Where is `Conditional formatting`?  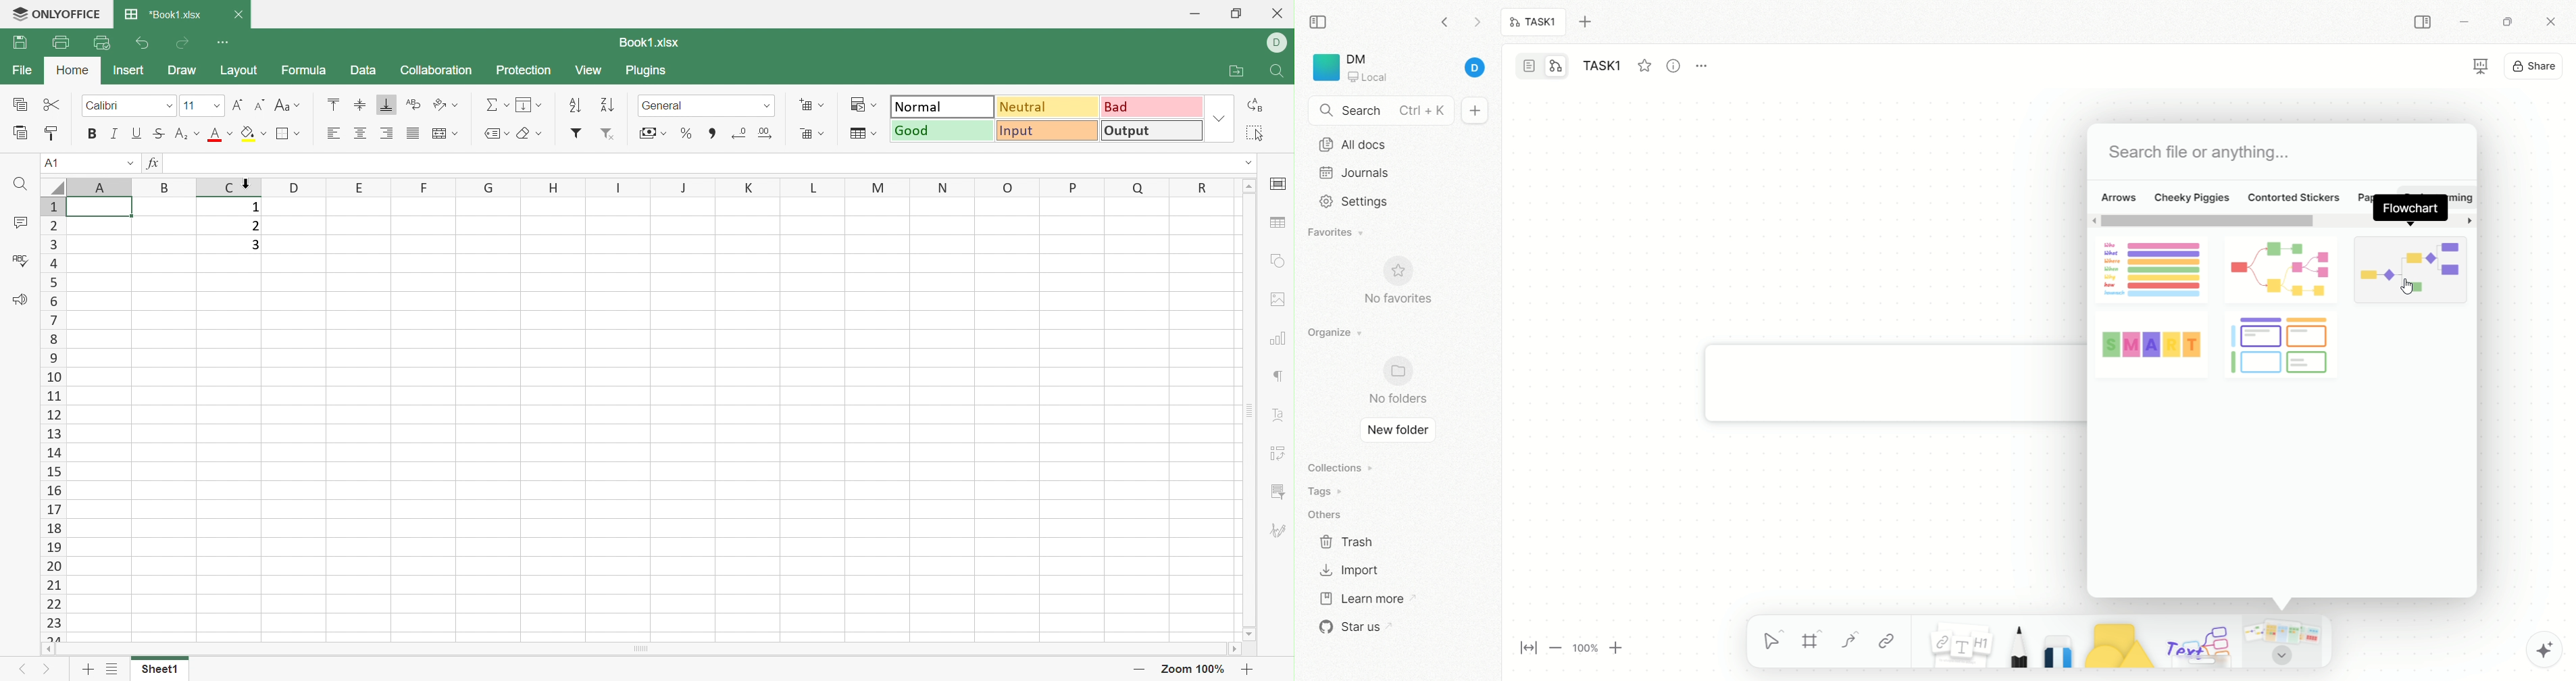 Conditional formatting is located at coordinates (857, 103).